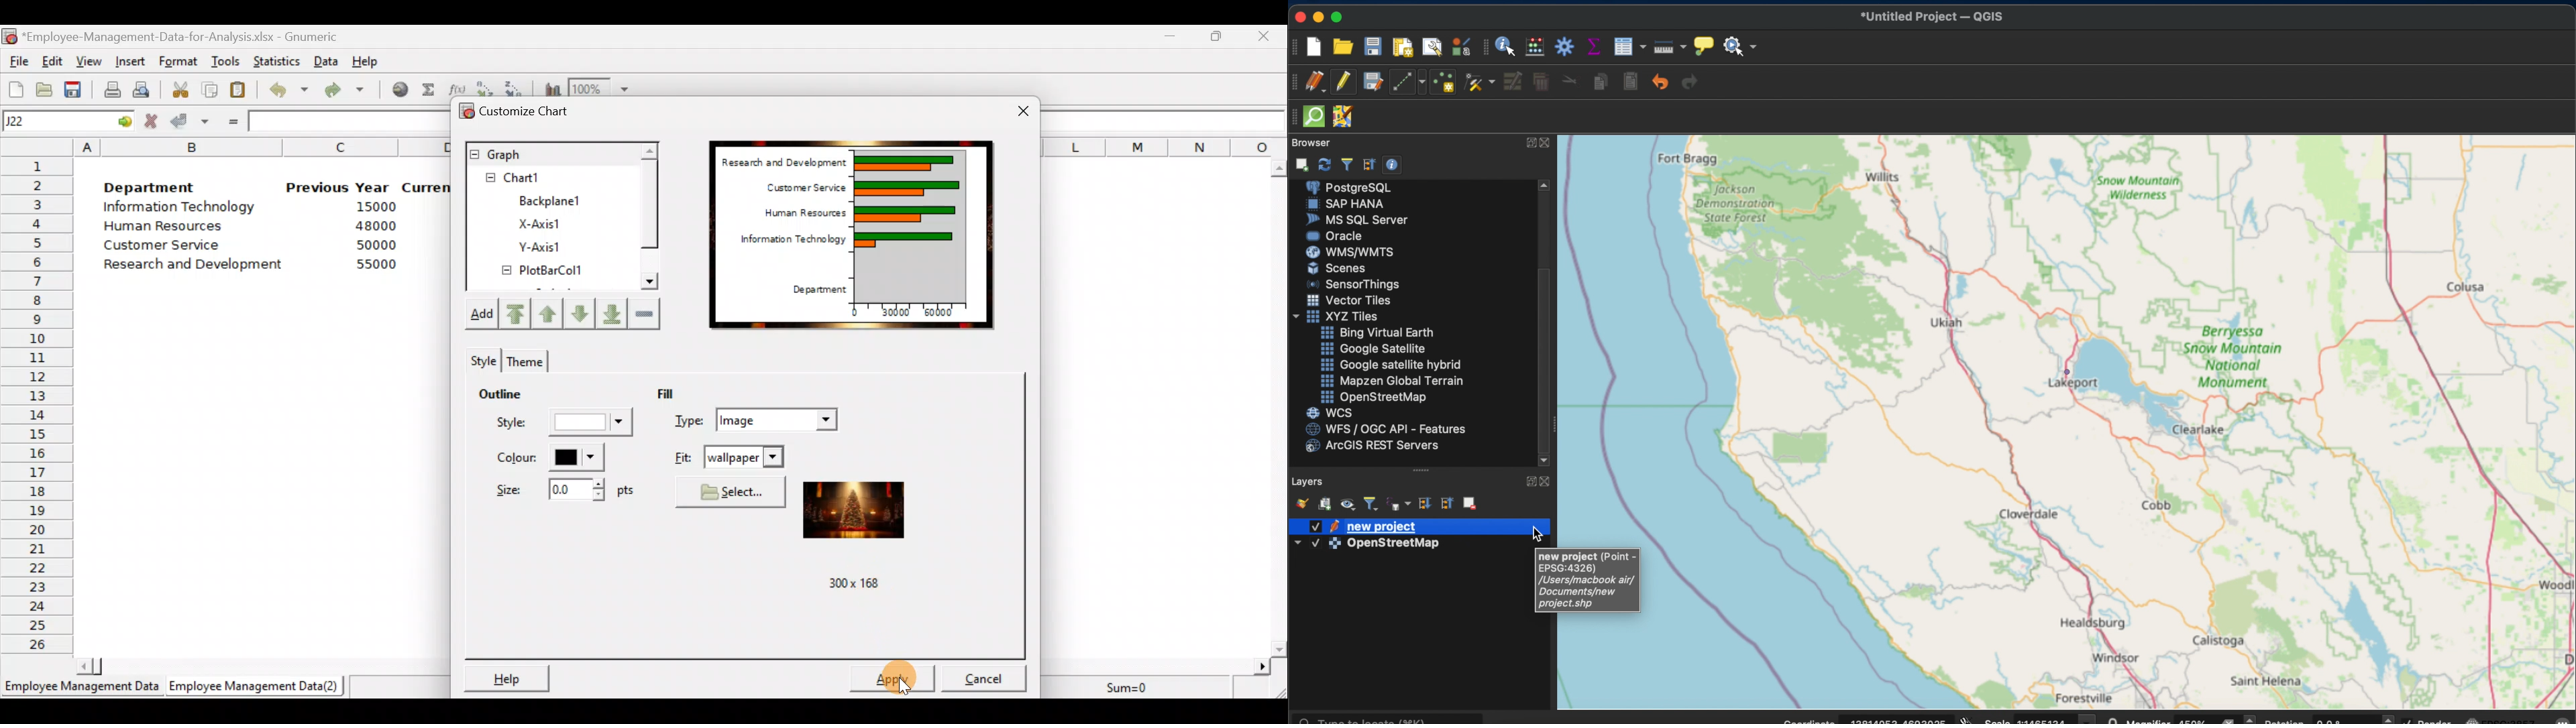 This screenshot has width=2576, height=728. I want to click on Quick OSM, so click(1314, 117).